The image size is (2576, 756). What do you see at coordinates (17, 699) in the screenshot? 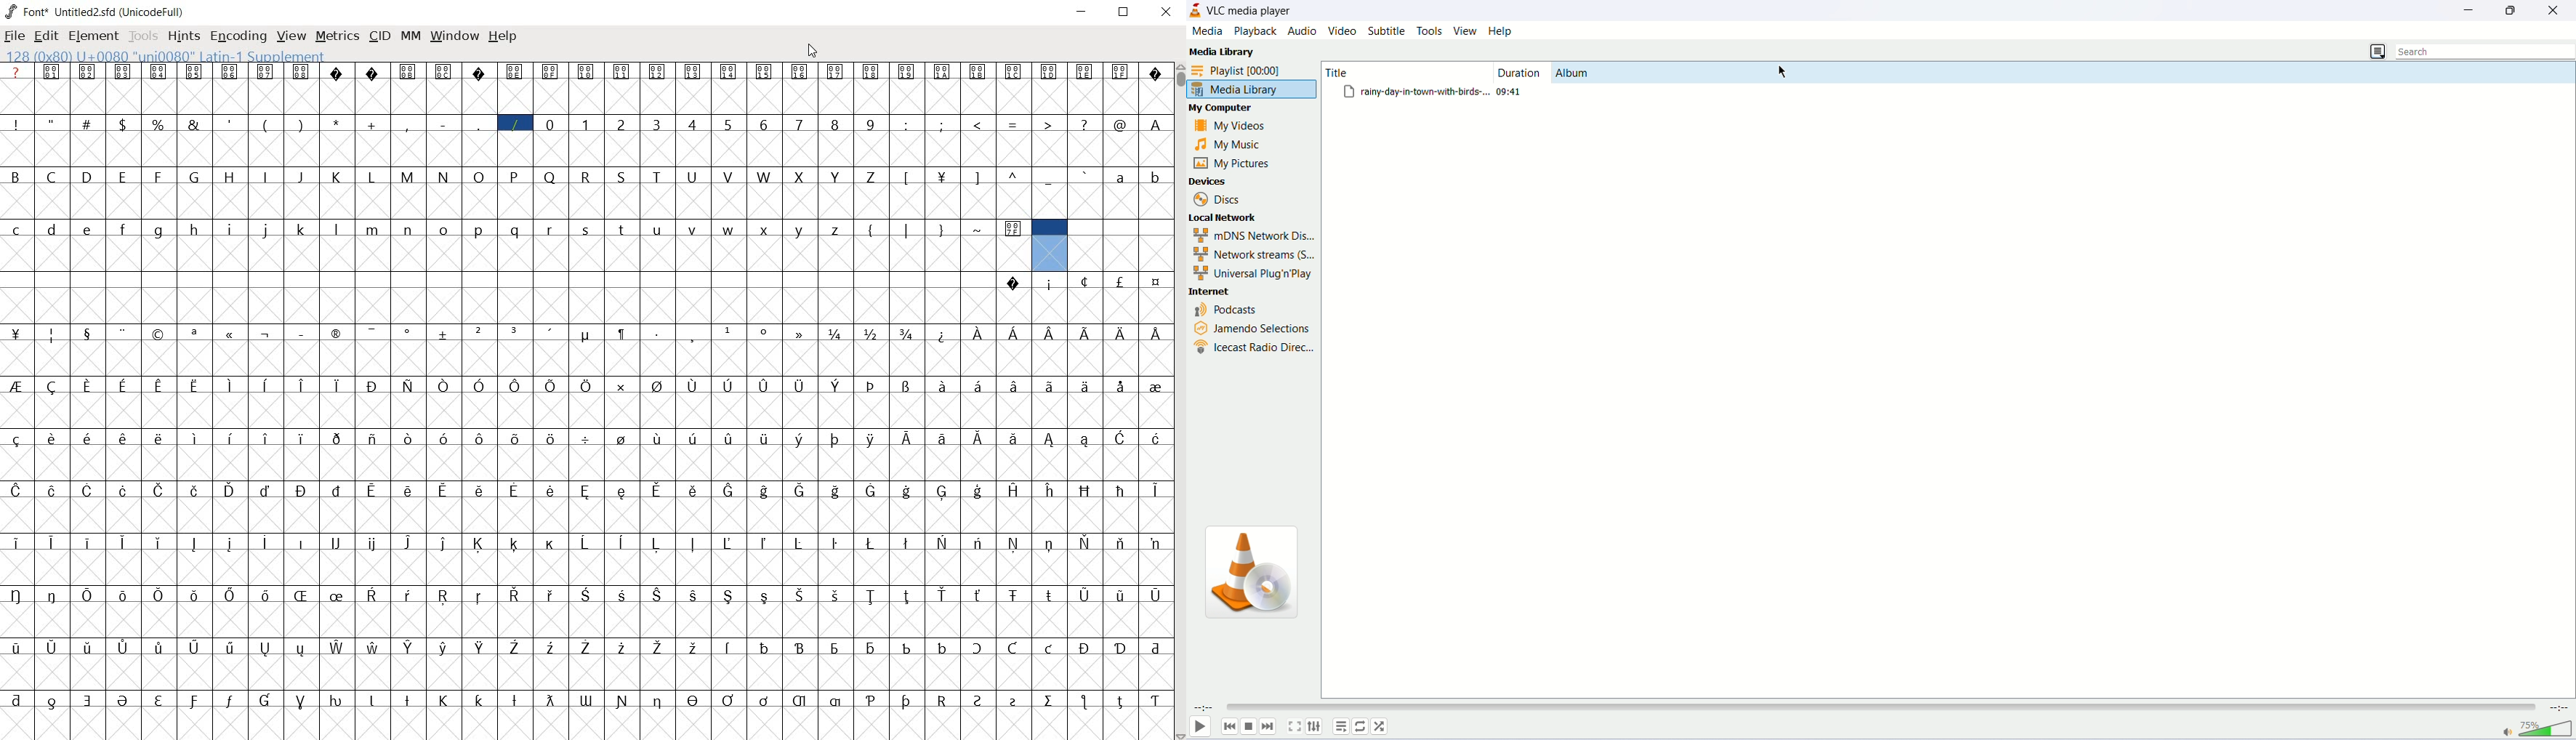
I see `Symbol` at bounding box center [17, 699].